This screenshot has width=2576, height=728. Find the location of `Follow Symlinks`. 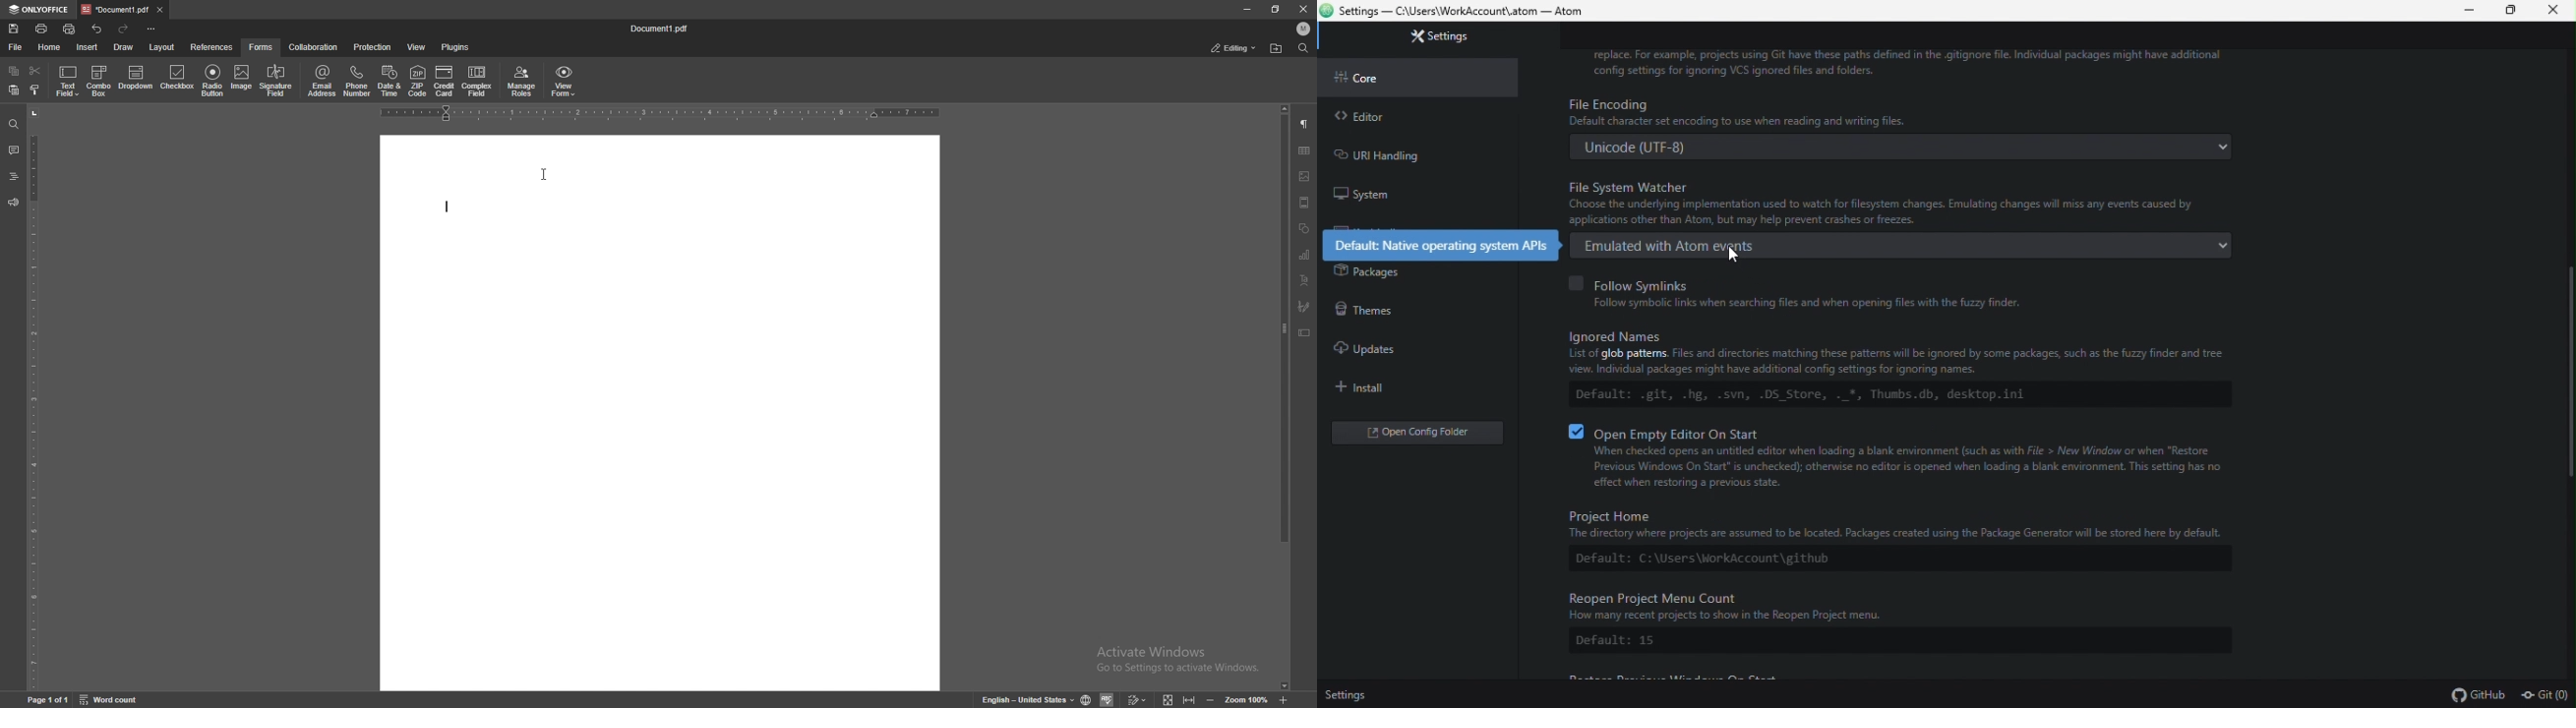

Follow Symlinks is located at coordinates (1813, 283).